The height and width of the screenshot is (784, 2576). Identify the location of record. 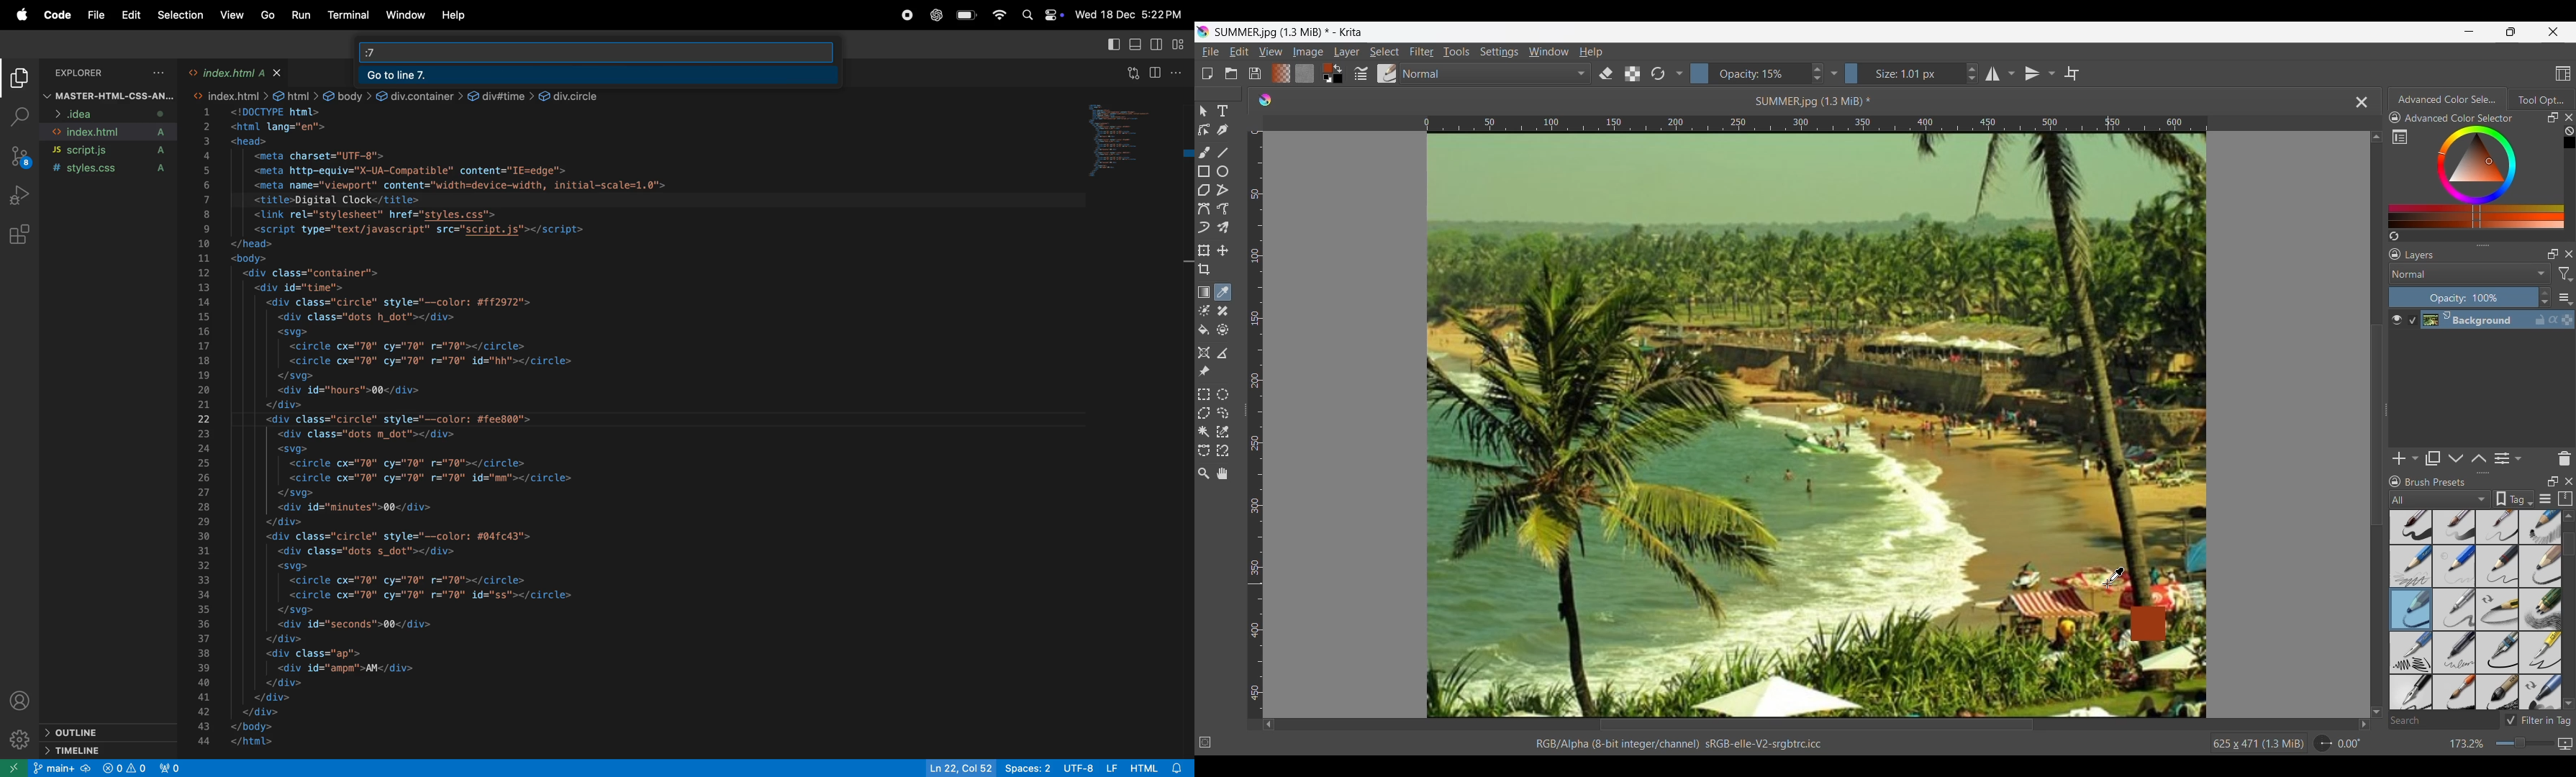
(905, 17).